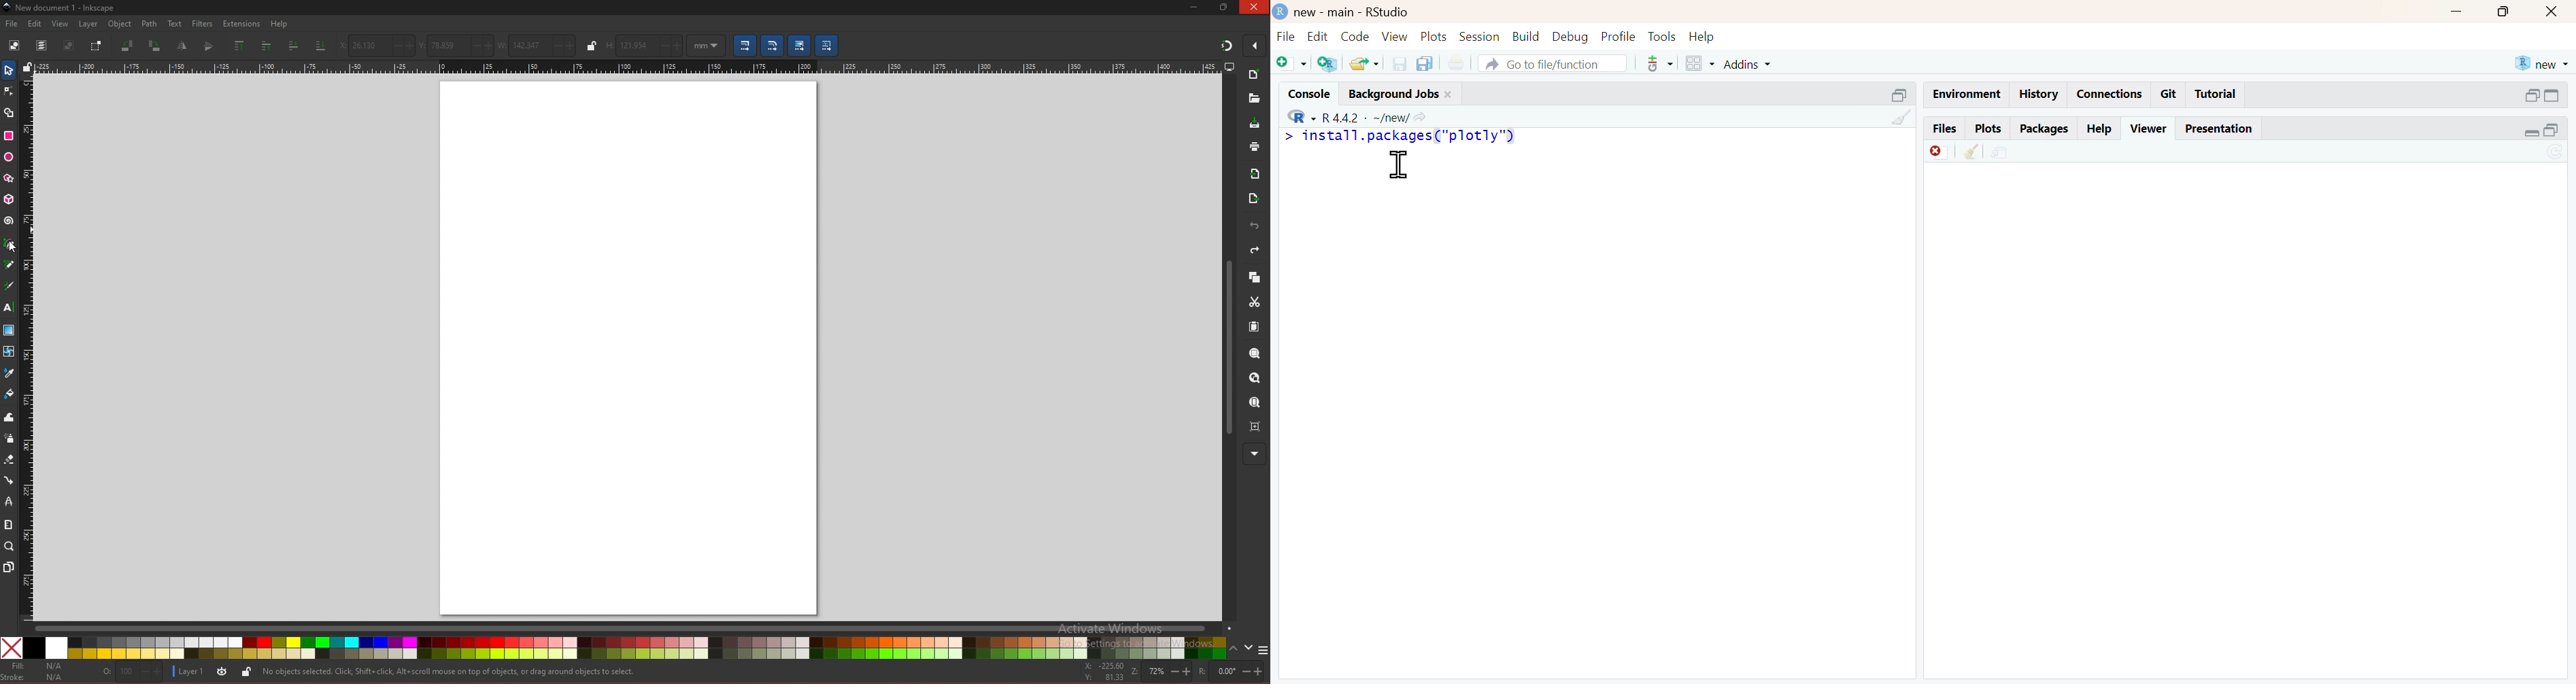 This screenshot has height=700, width=2576. Describe the element at coordinates (1255, 124) in the screenshot. I see `save` at that location.